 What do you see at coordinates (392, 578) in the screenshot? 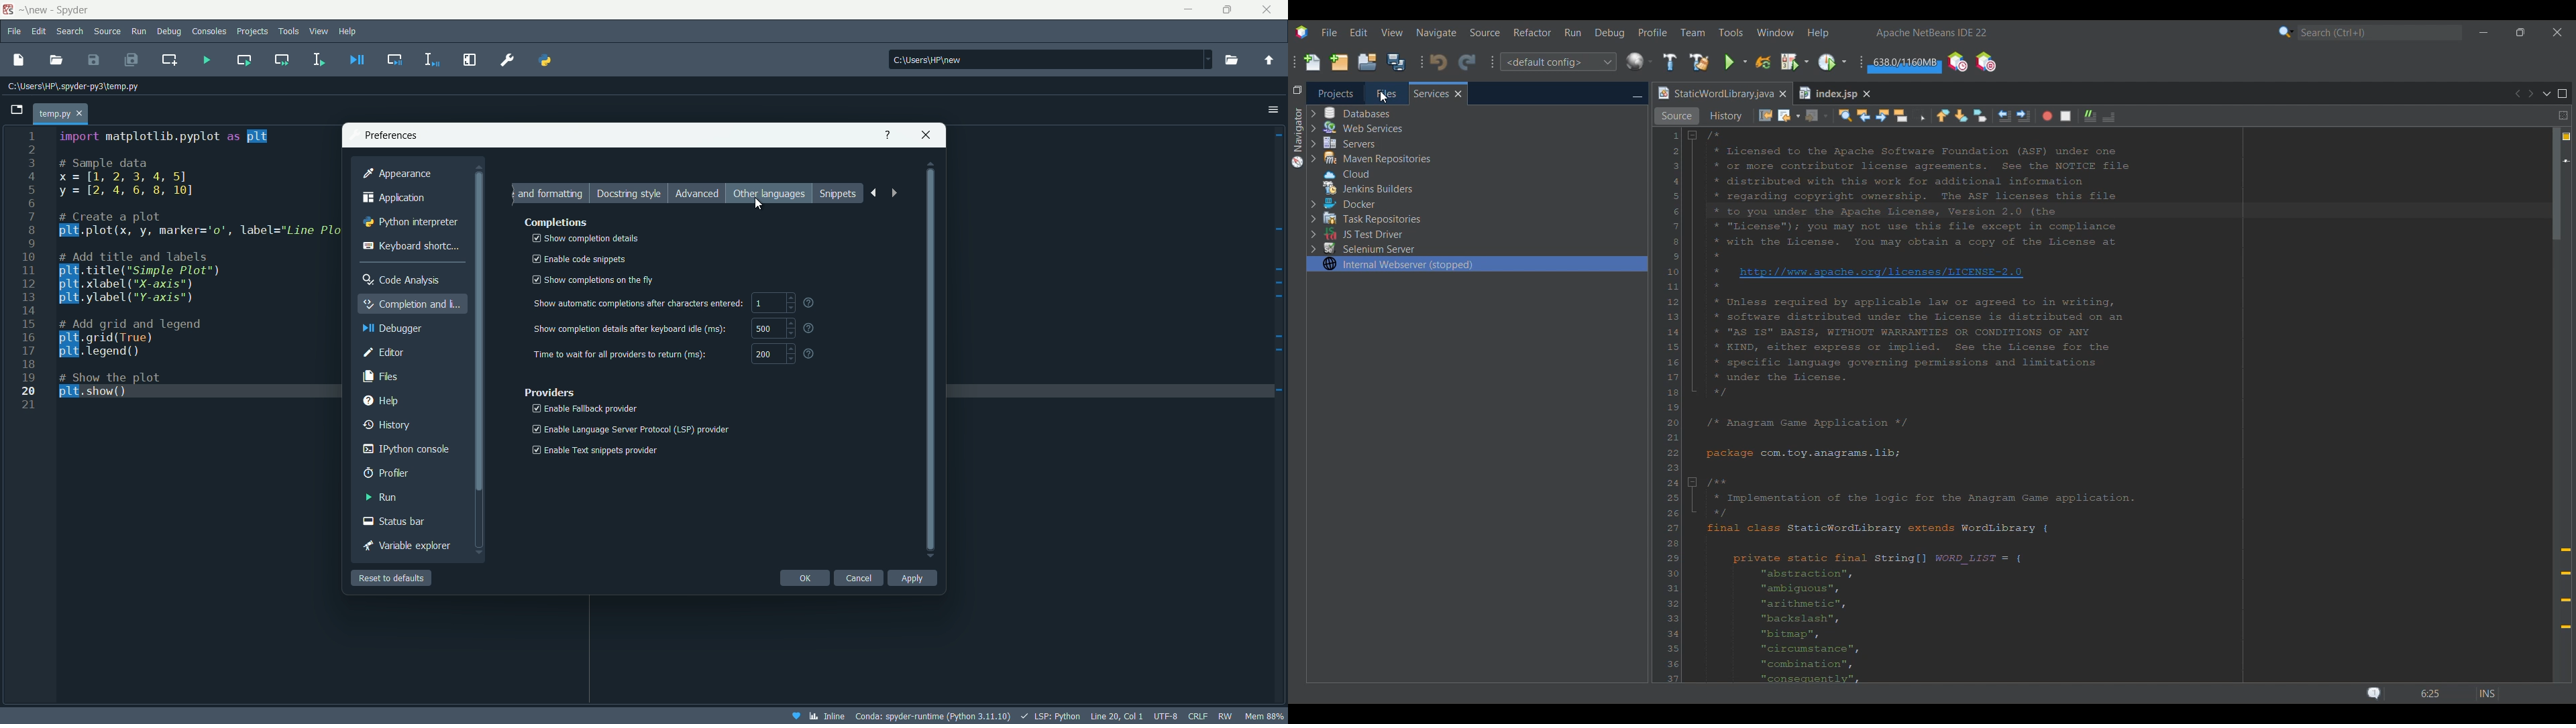
I see `reset to default` at bounding box center [392, 578].